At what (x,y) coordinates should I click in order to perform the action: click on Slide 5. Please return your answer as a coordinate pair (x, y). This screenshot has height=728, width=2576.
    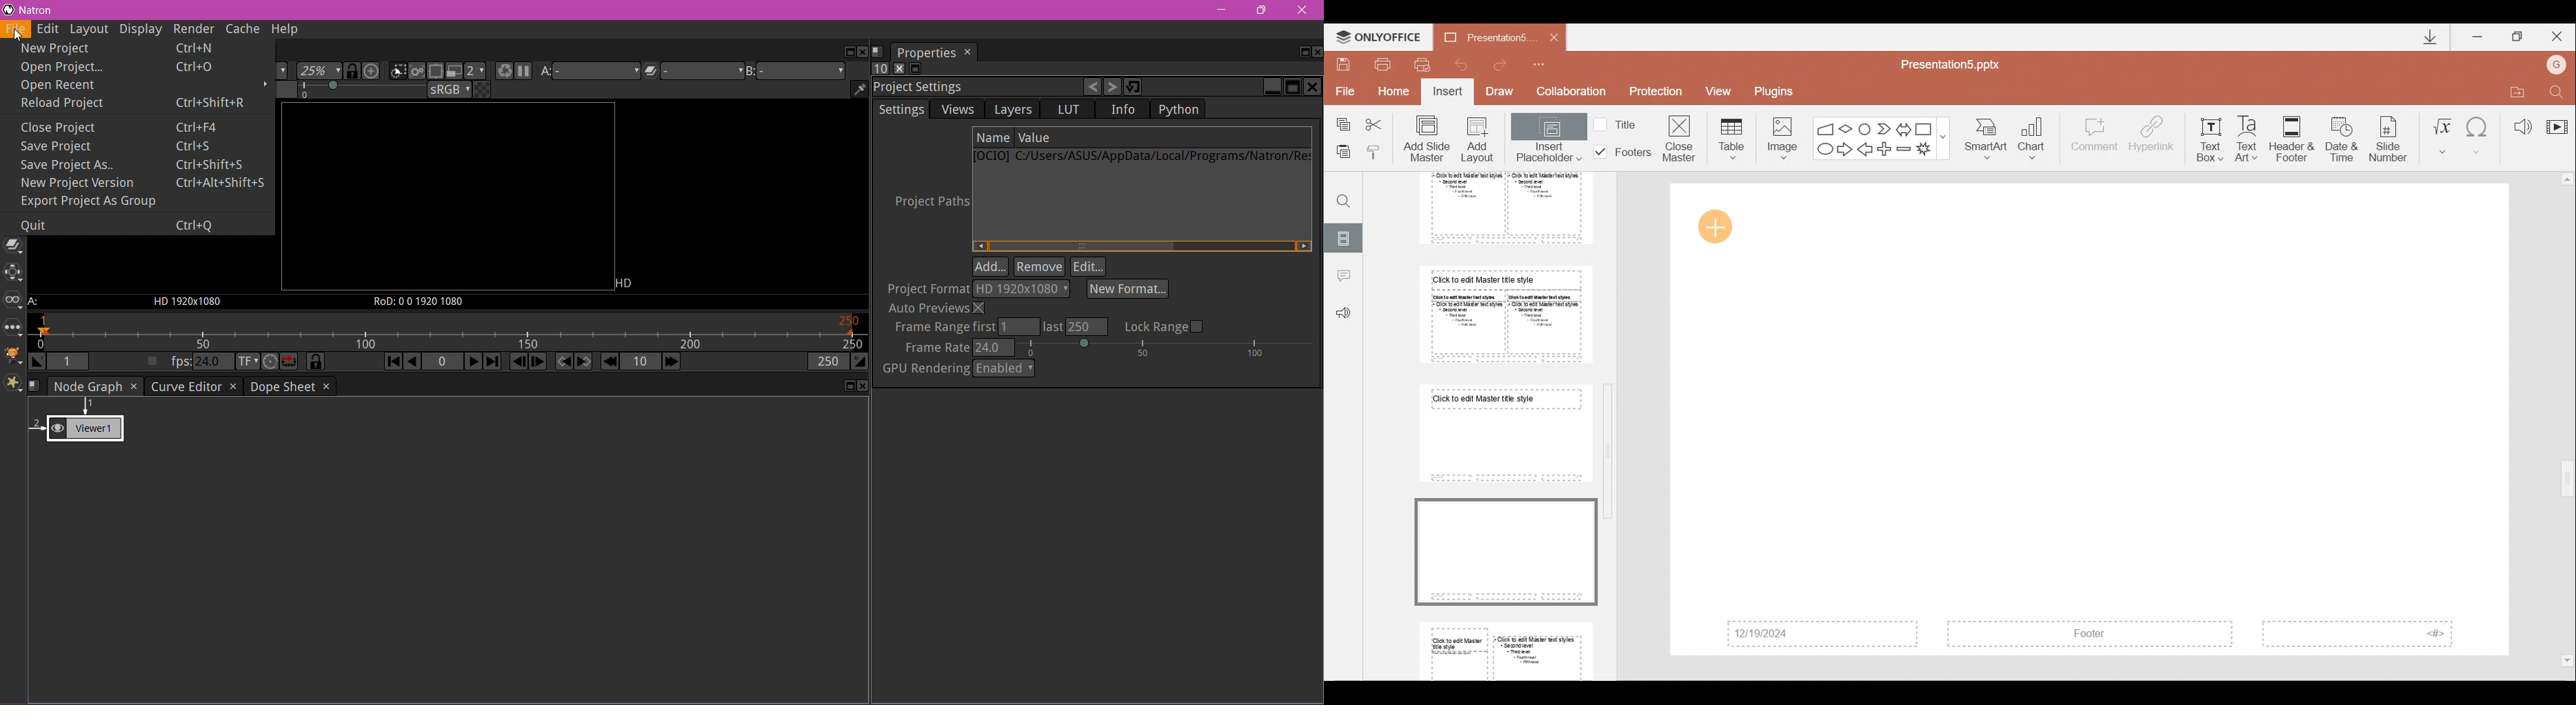
    Looking at the image, I should click on (1495, 208).